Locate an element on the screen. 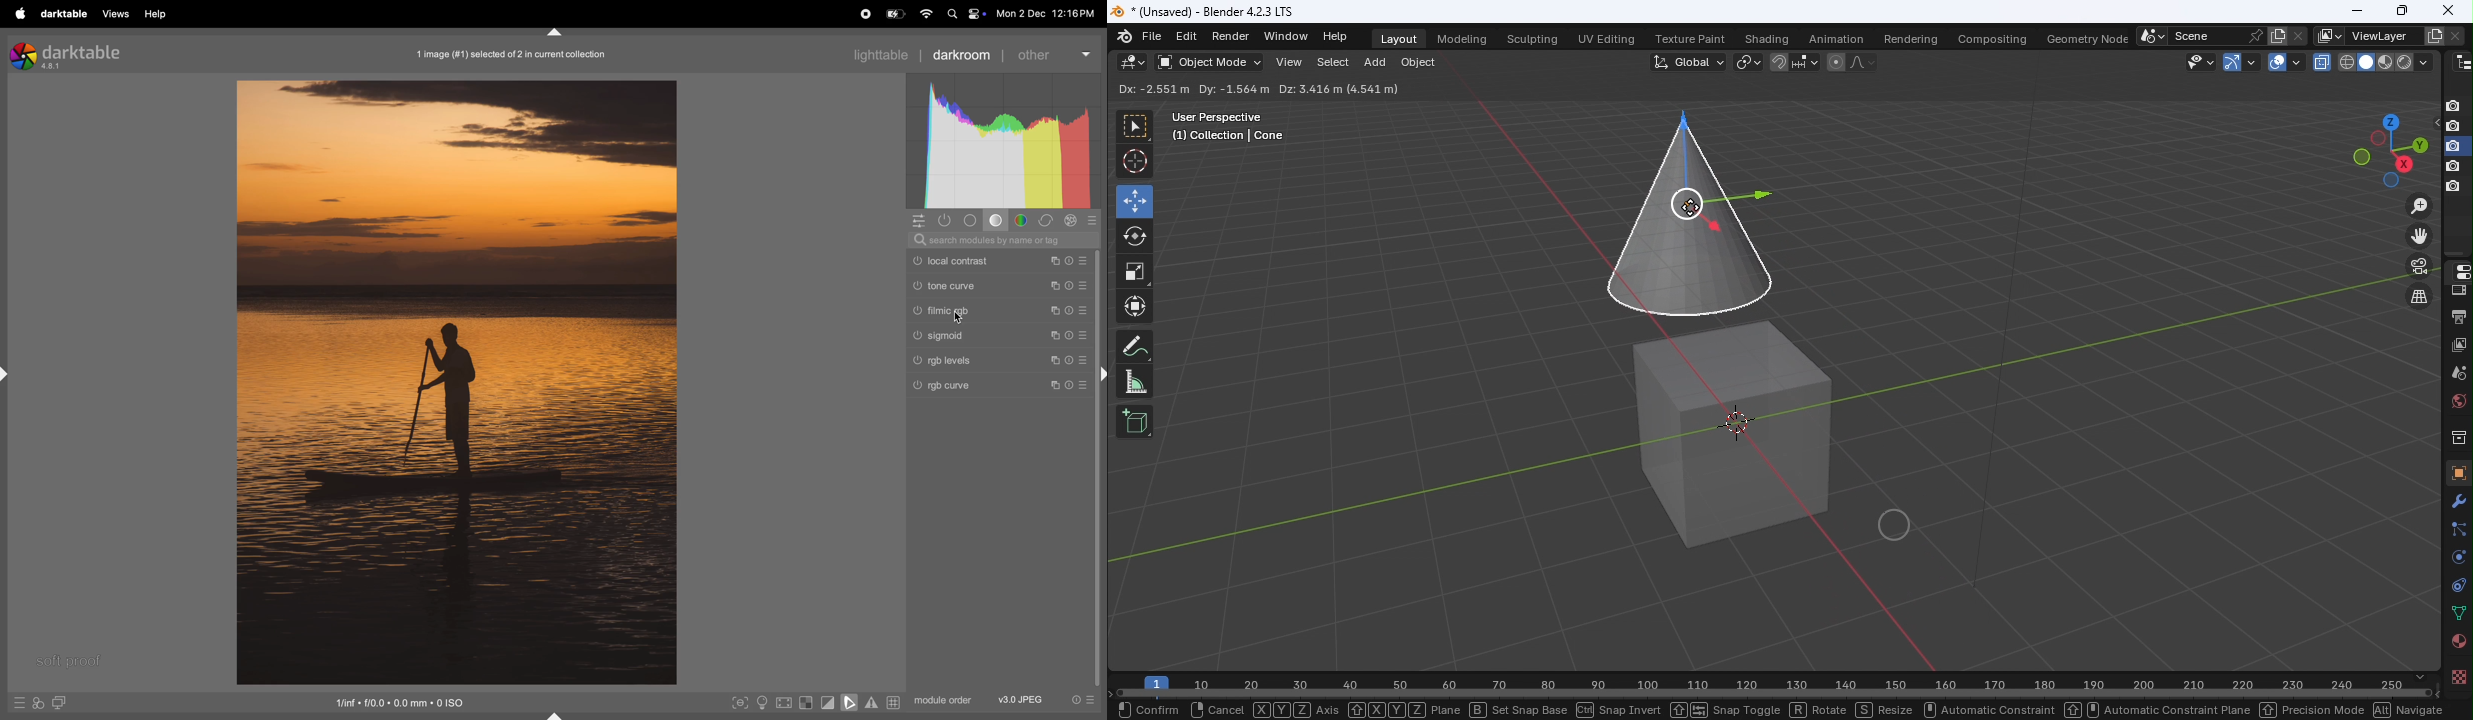  base is located at coordinates (998, 222).